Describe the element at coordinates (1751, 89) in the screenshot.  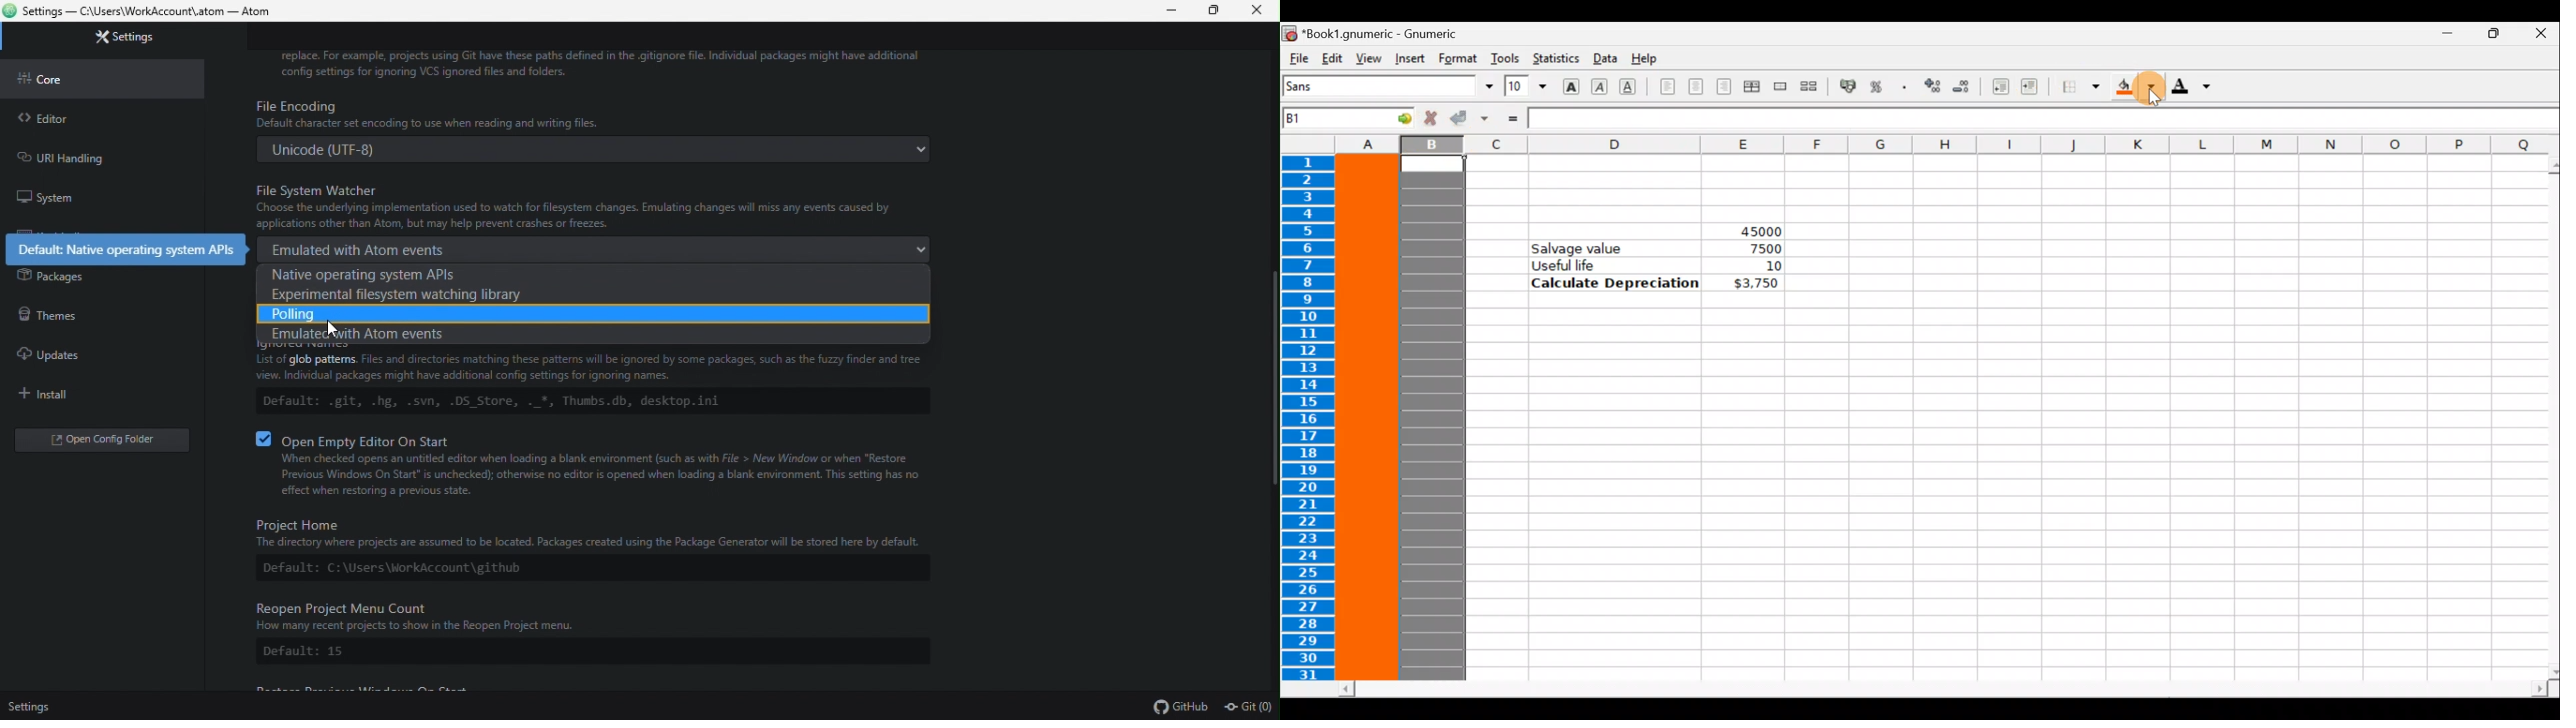
I see `Centre horizontally across selection` at that location.